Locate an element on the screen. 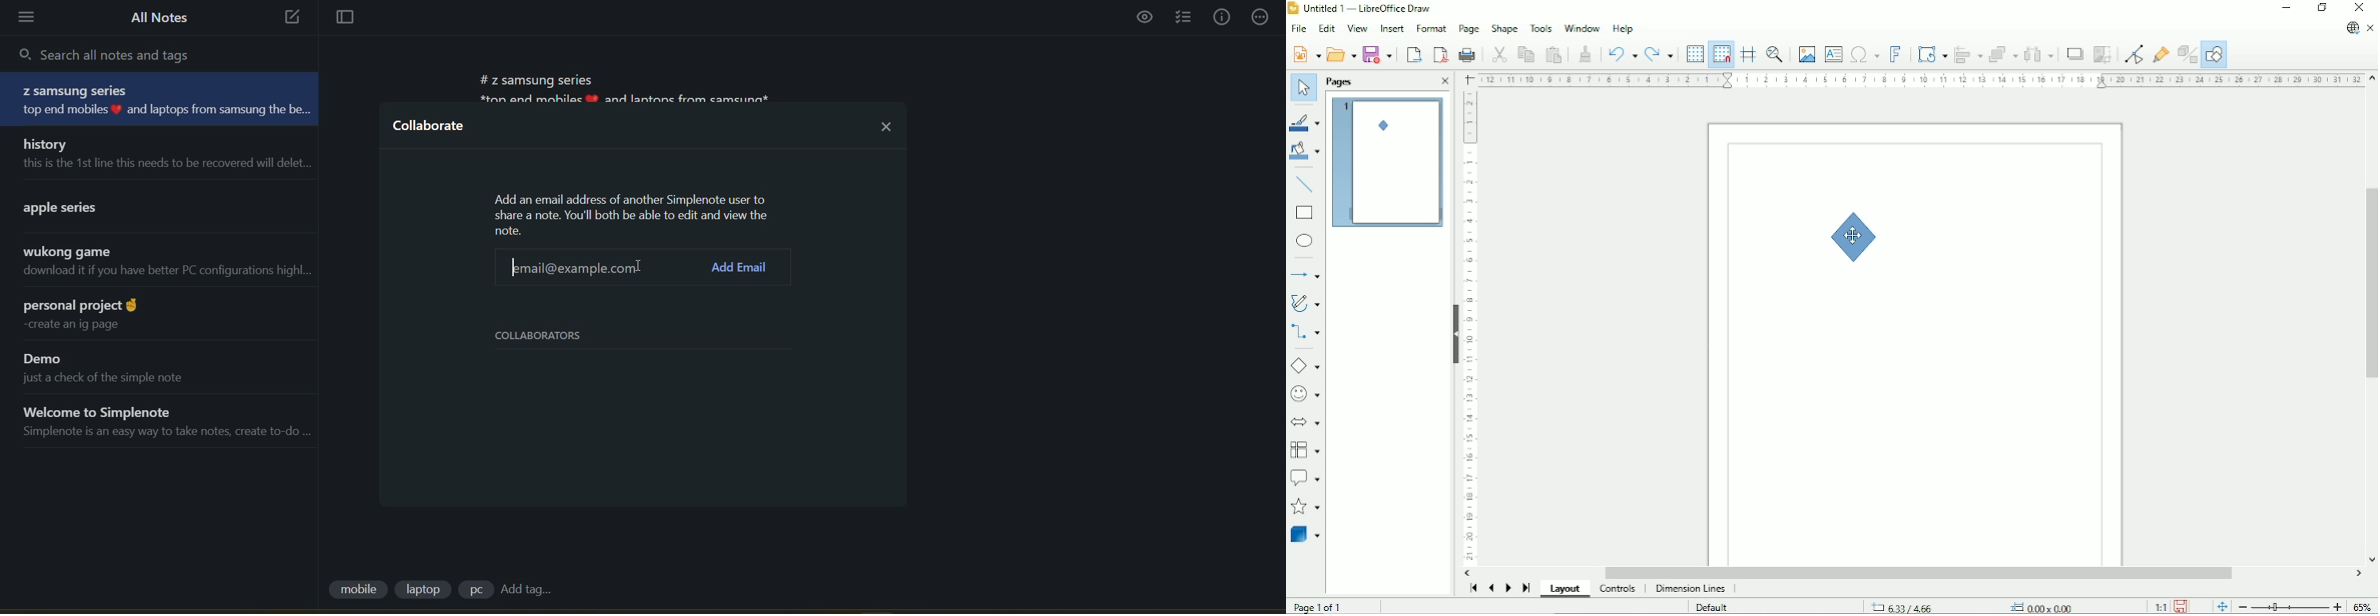  Update available is located at coordinates (2351, 28).